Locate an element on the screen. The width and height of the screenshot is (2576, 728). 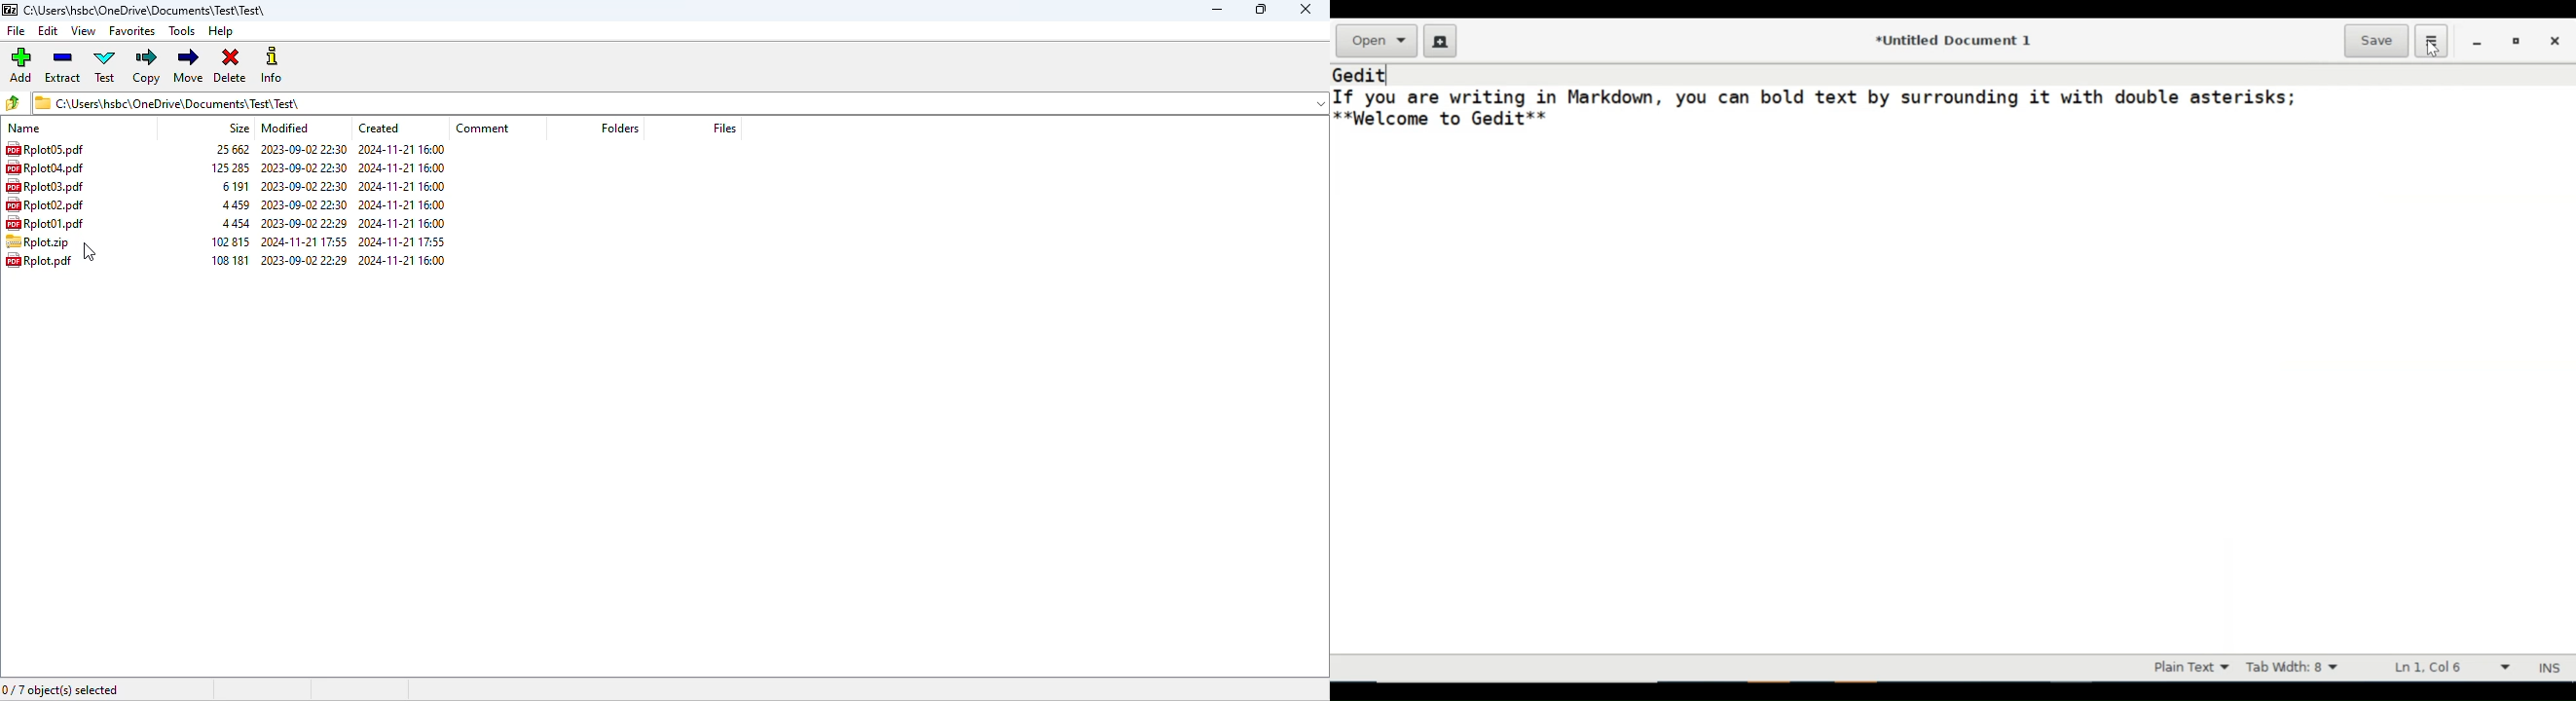
created is located at coordinates (381, 128).